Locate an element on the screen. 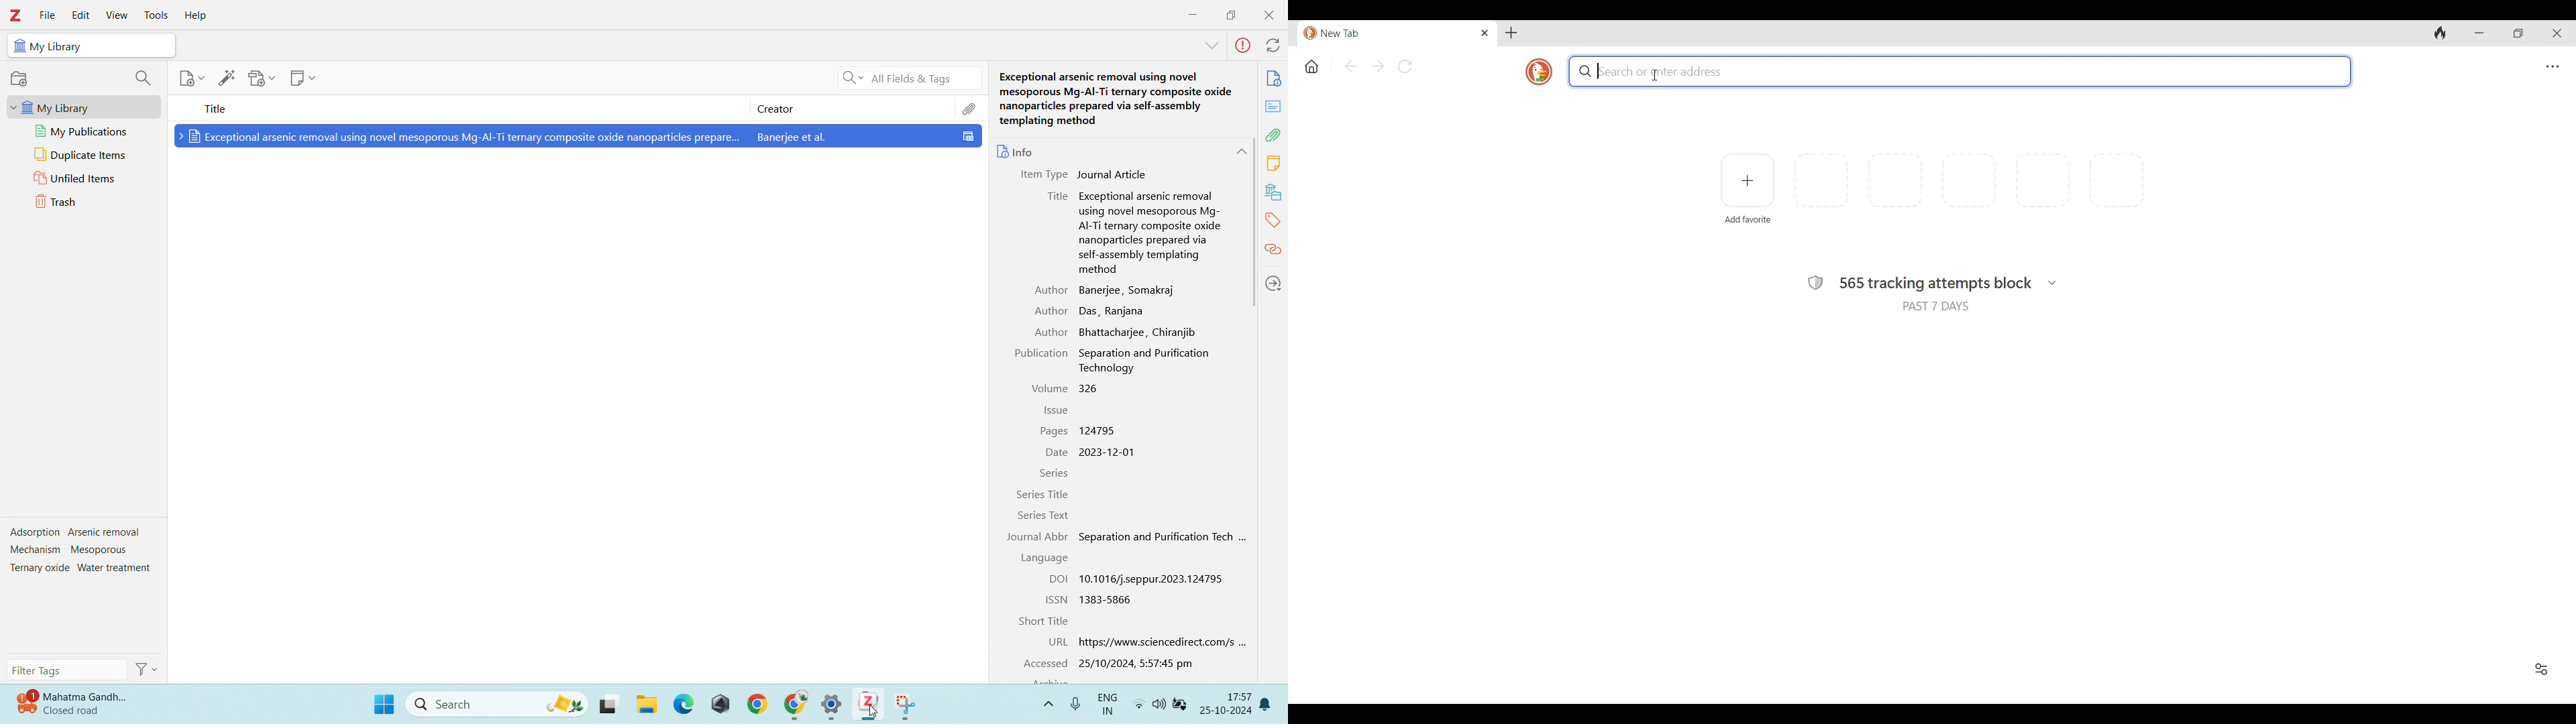 The height and width of the screenshot is (728, 2576). info is located at coordinates (1274, 78).